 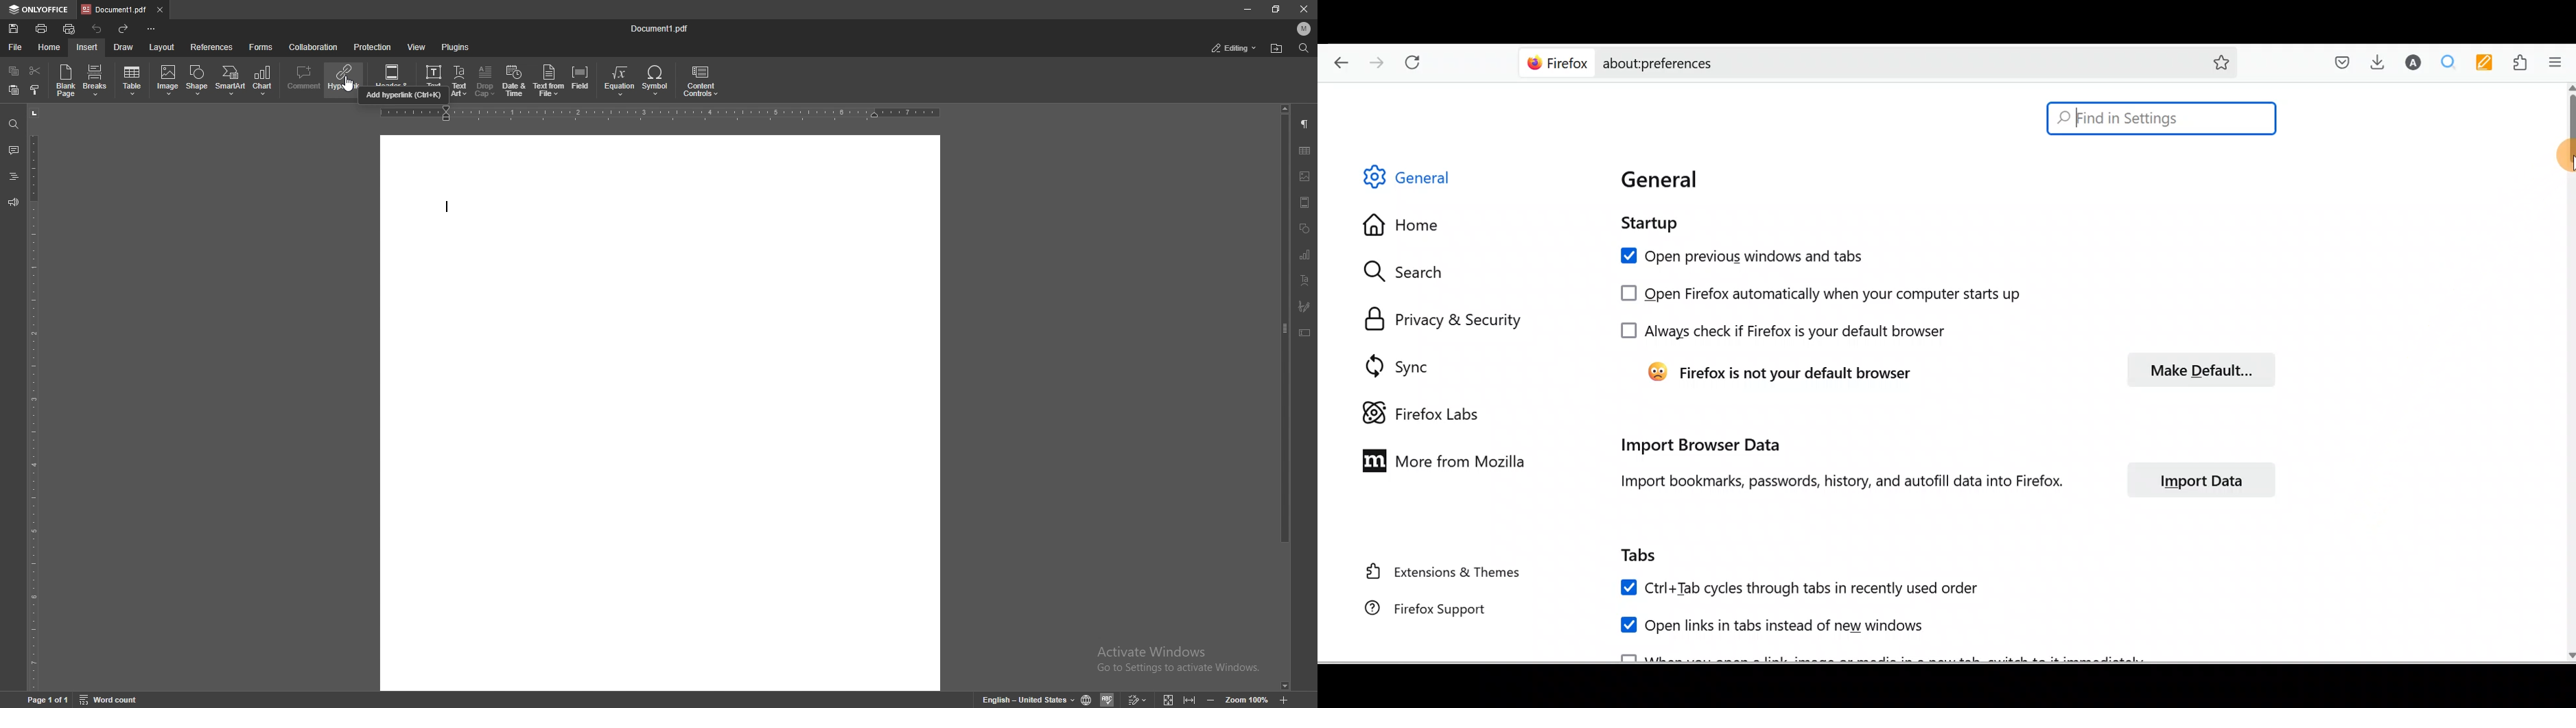 What do you see at coordinates (1285, 700) in the screenshot?
I see `zoom in` at bounding box center [1285, 700].